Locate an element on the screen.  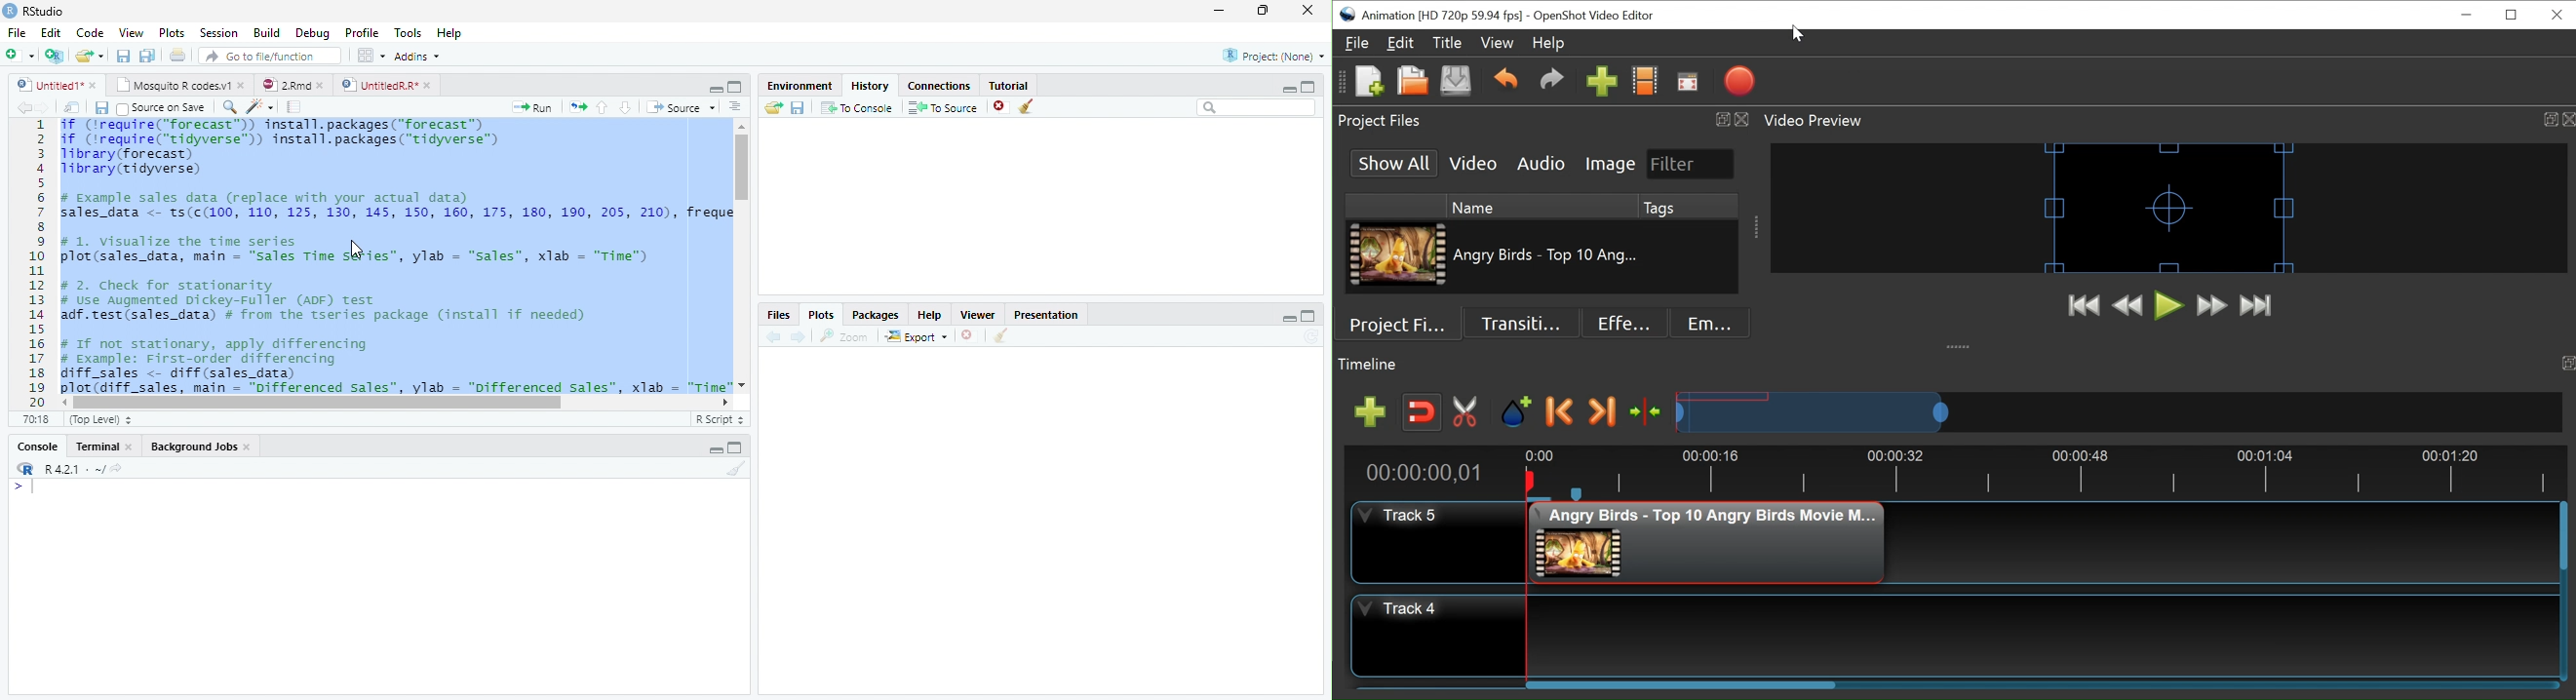
Top level is located at coordinates (99, 419).